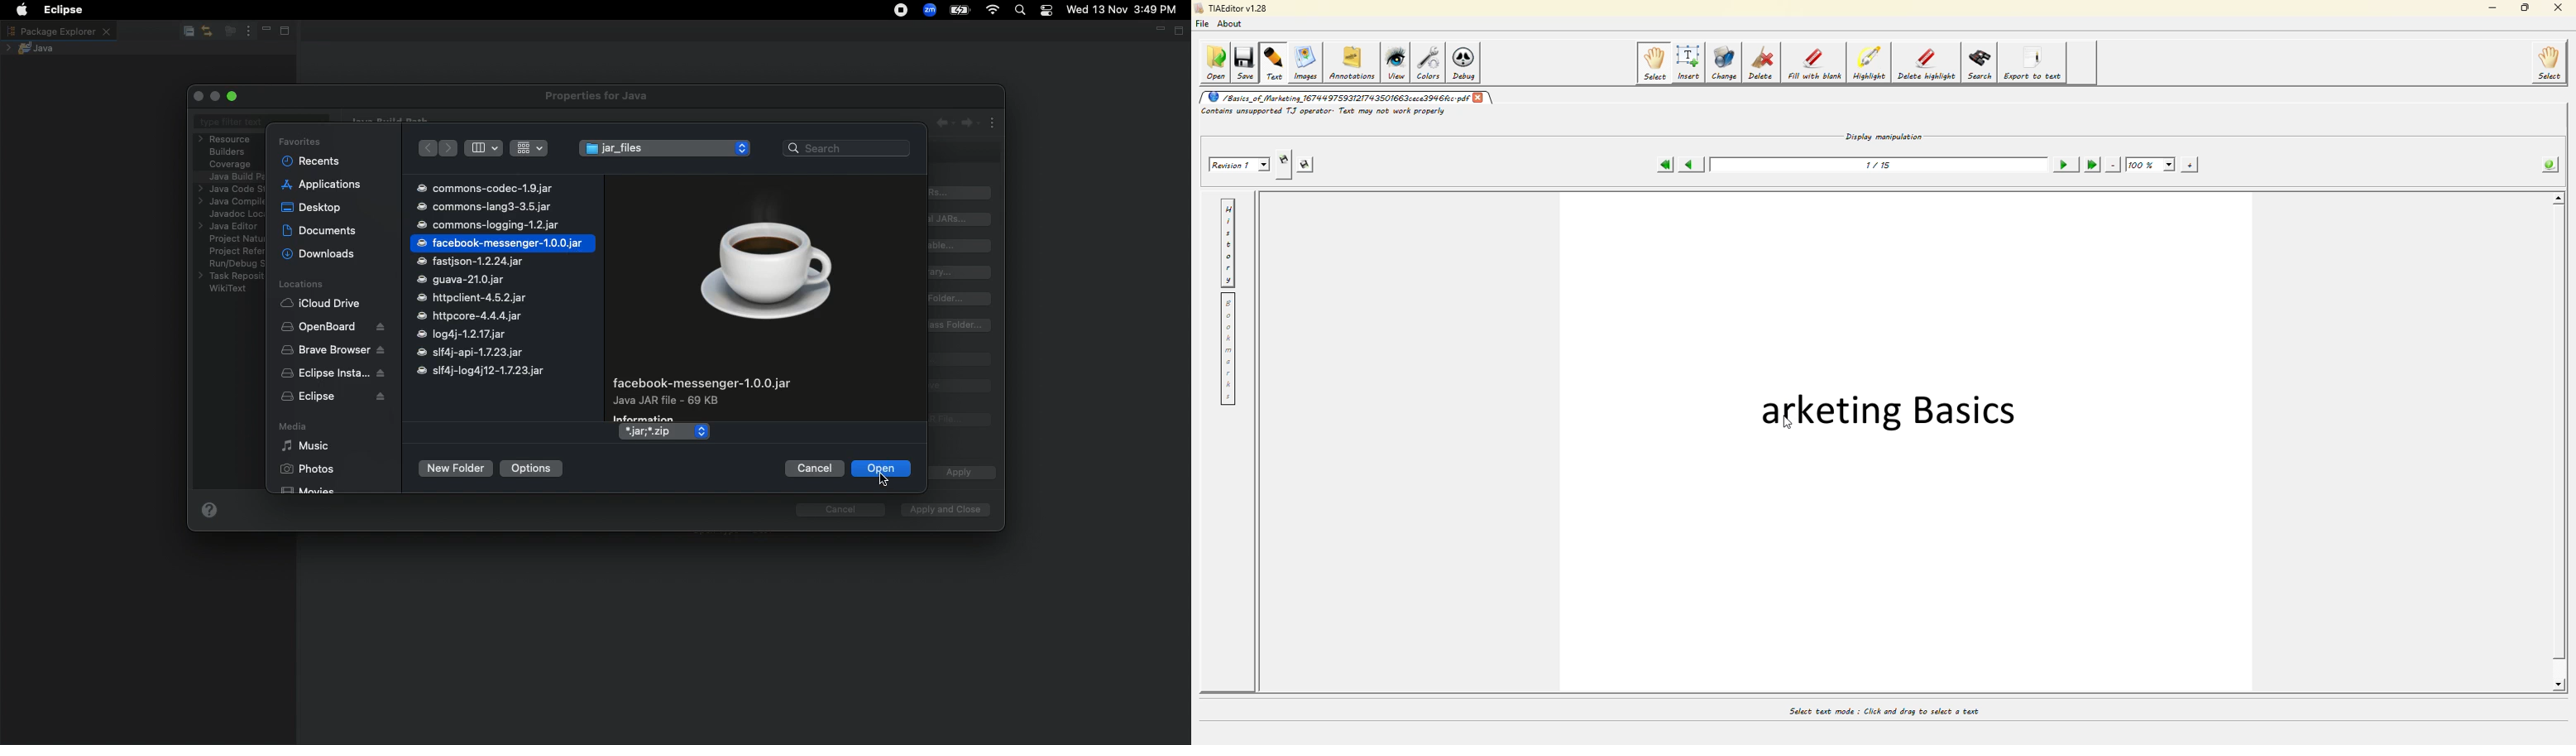 The width and height of the screenshot is (2576, 756). I want to click on Collapse all, so click(187, 32).